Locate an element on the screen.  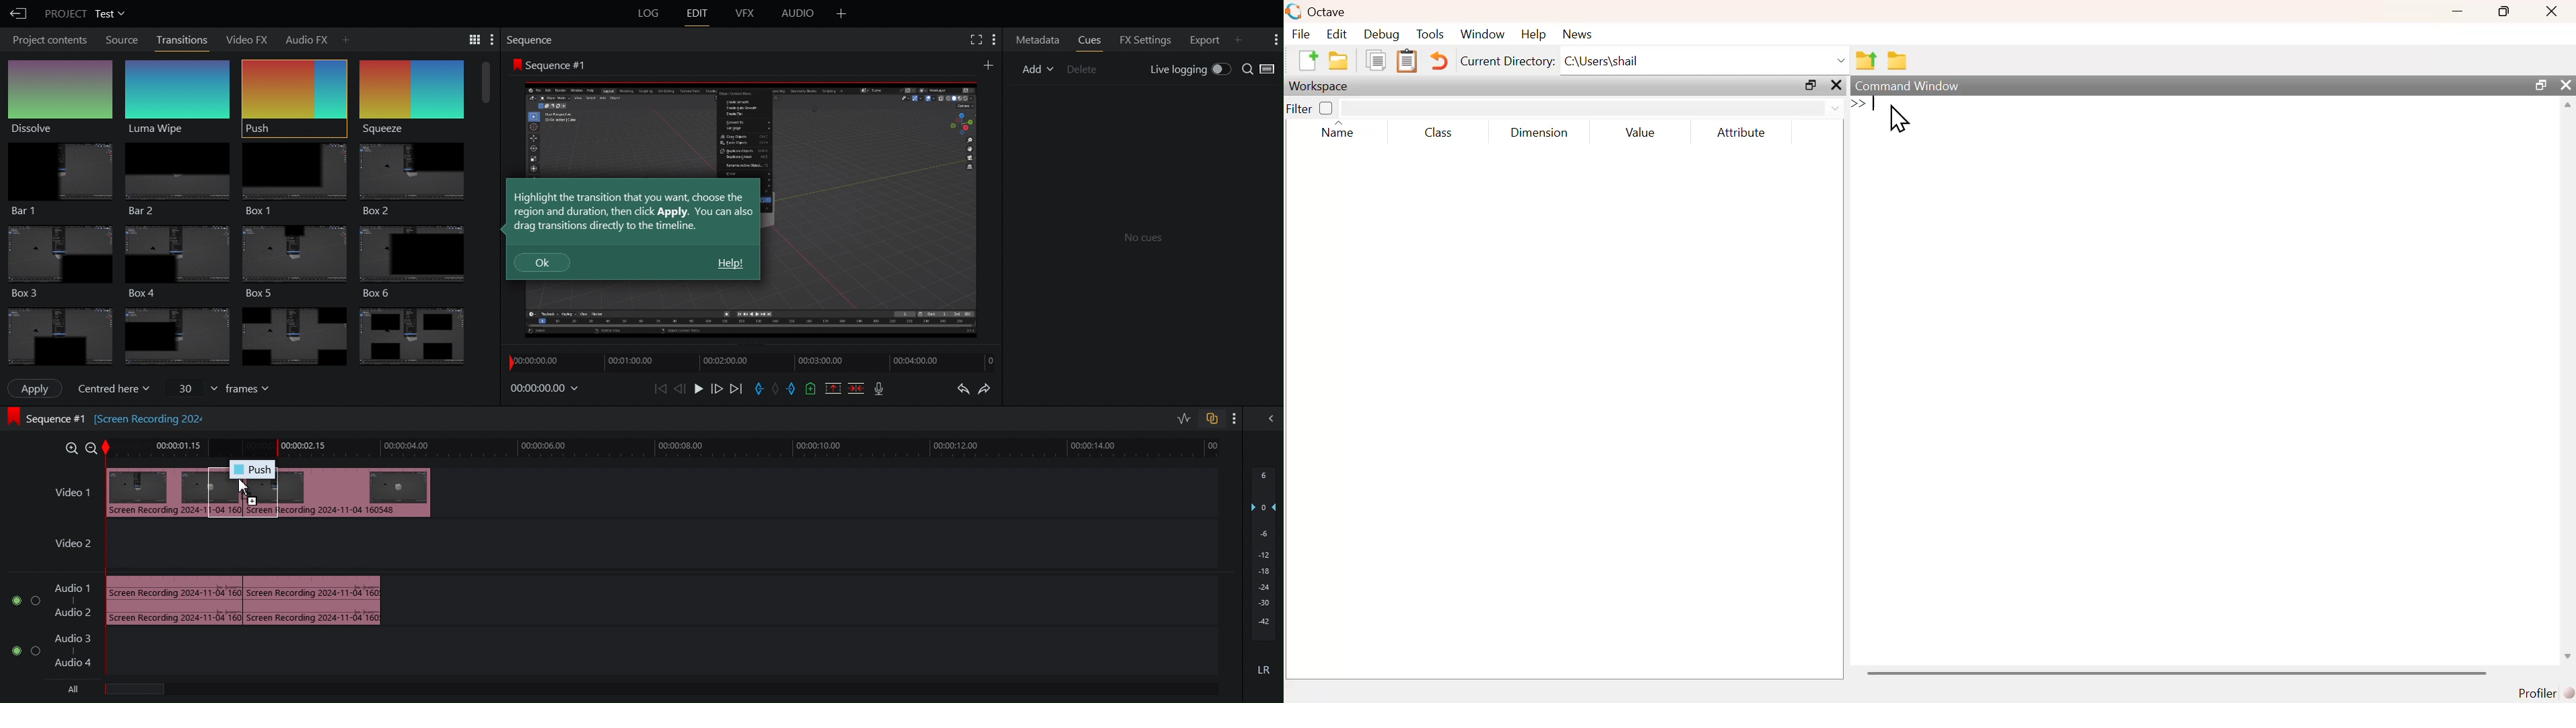
audio track 4 is located at coordinates (80, 664).